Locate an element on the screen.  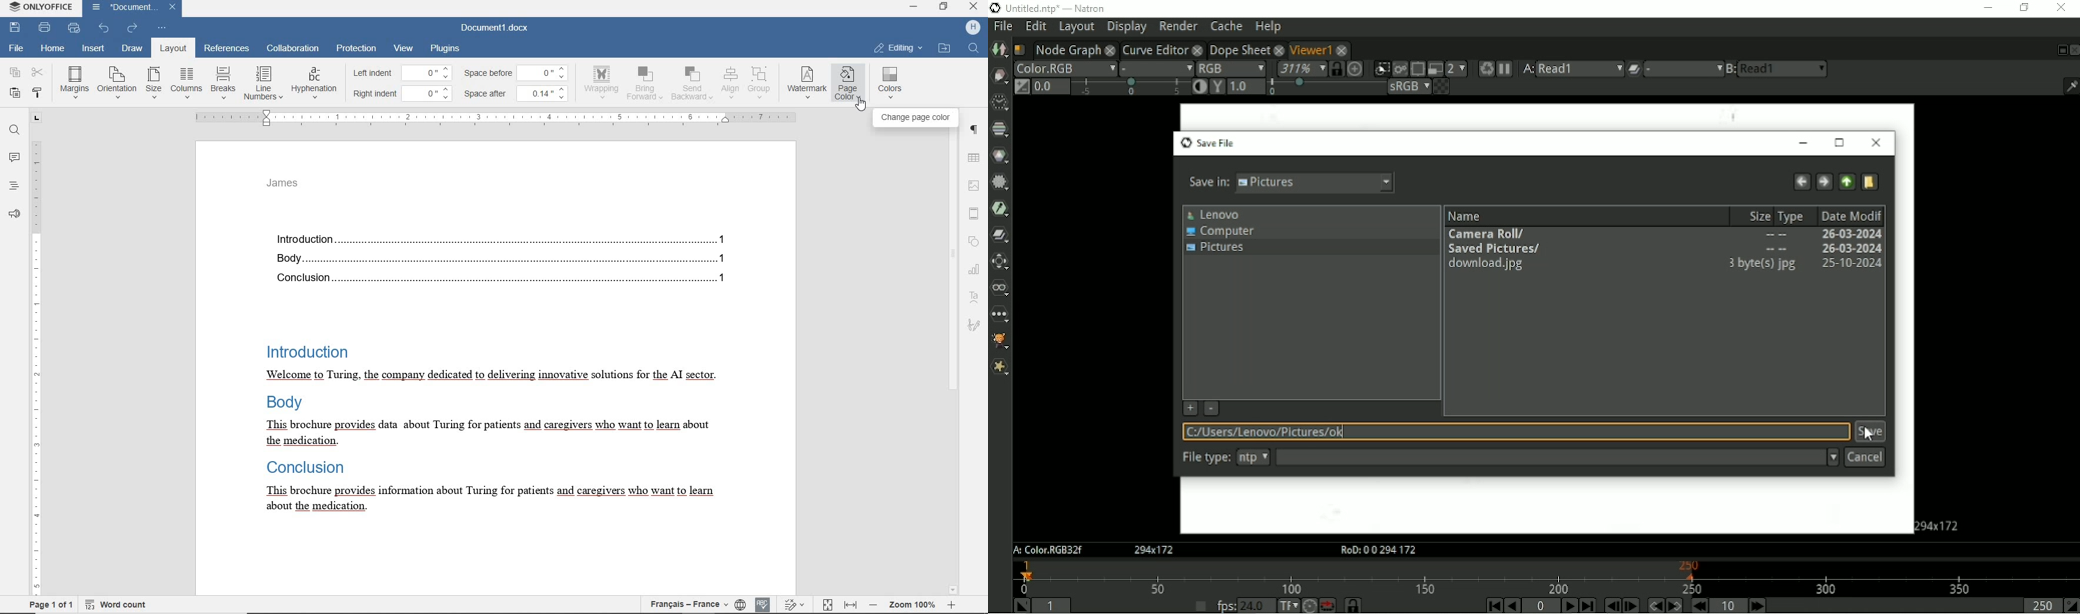
collaboration is located at coordinates (293, 49).